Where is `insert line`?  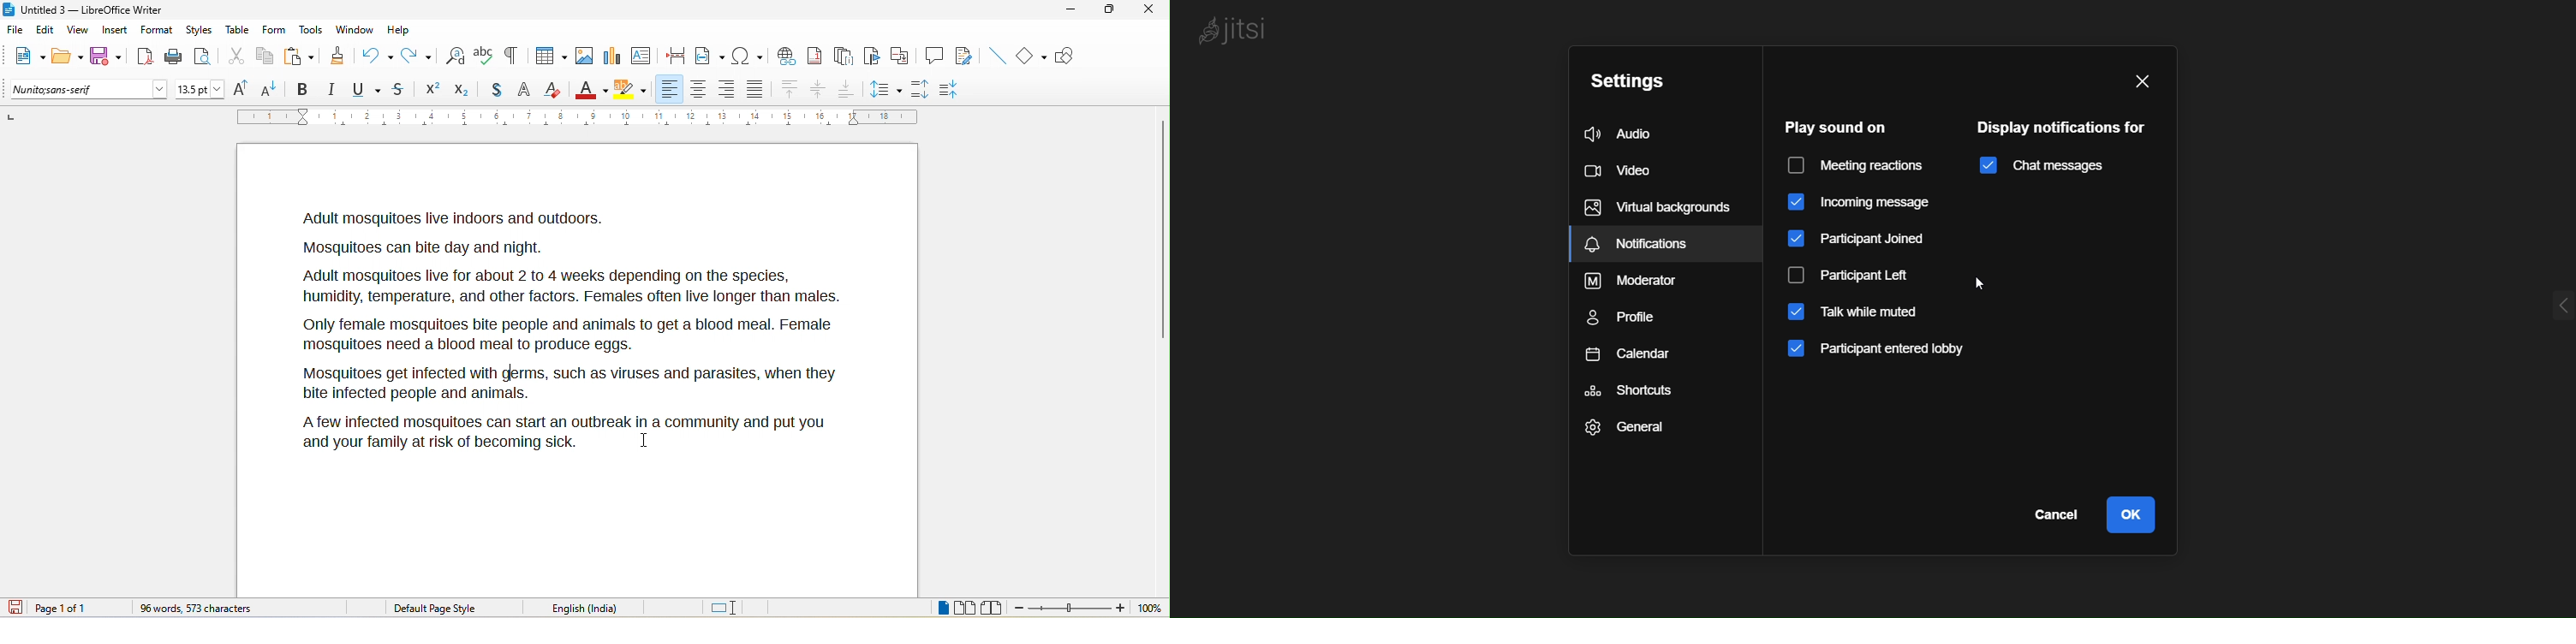
insert line is located at coordinates (996, 55).